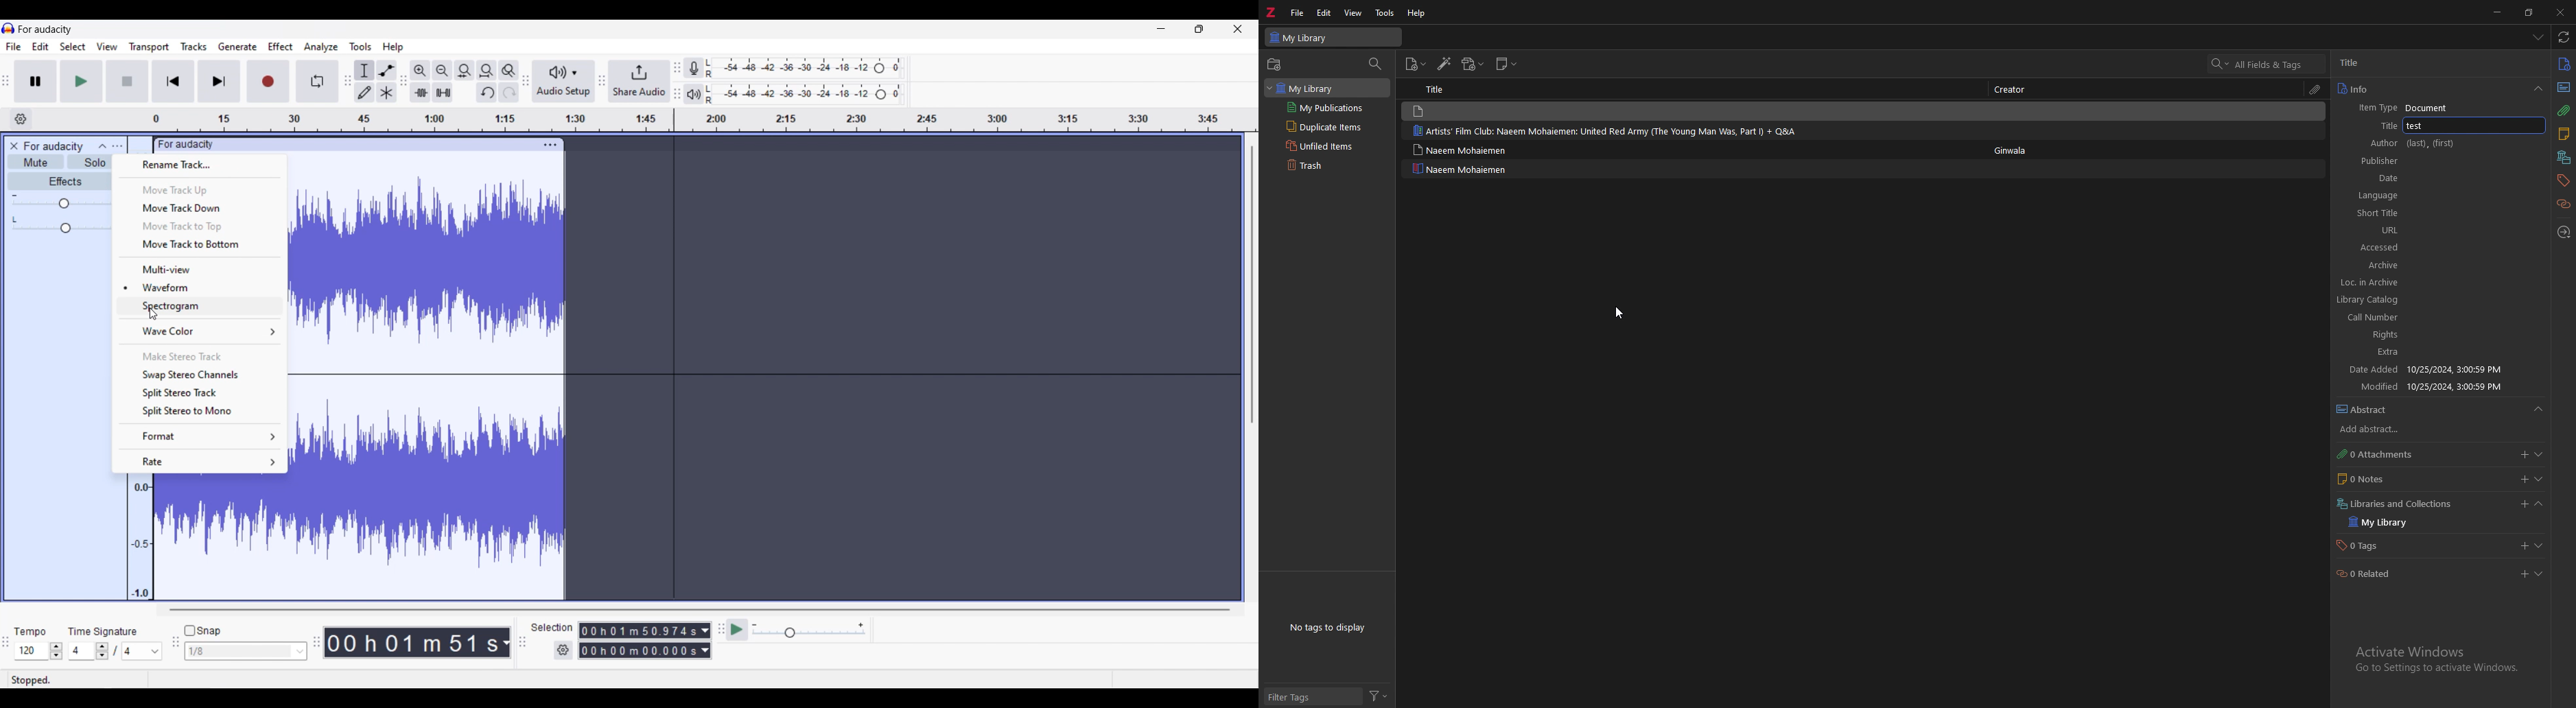 The width and height of the screenshot is (2576, 728). Describe the element at coordinates (2317, 89) in the screenshot. I see `attachments` at that location.